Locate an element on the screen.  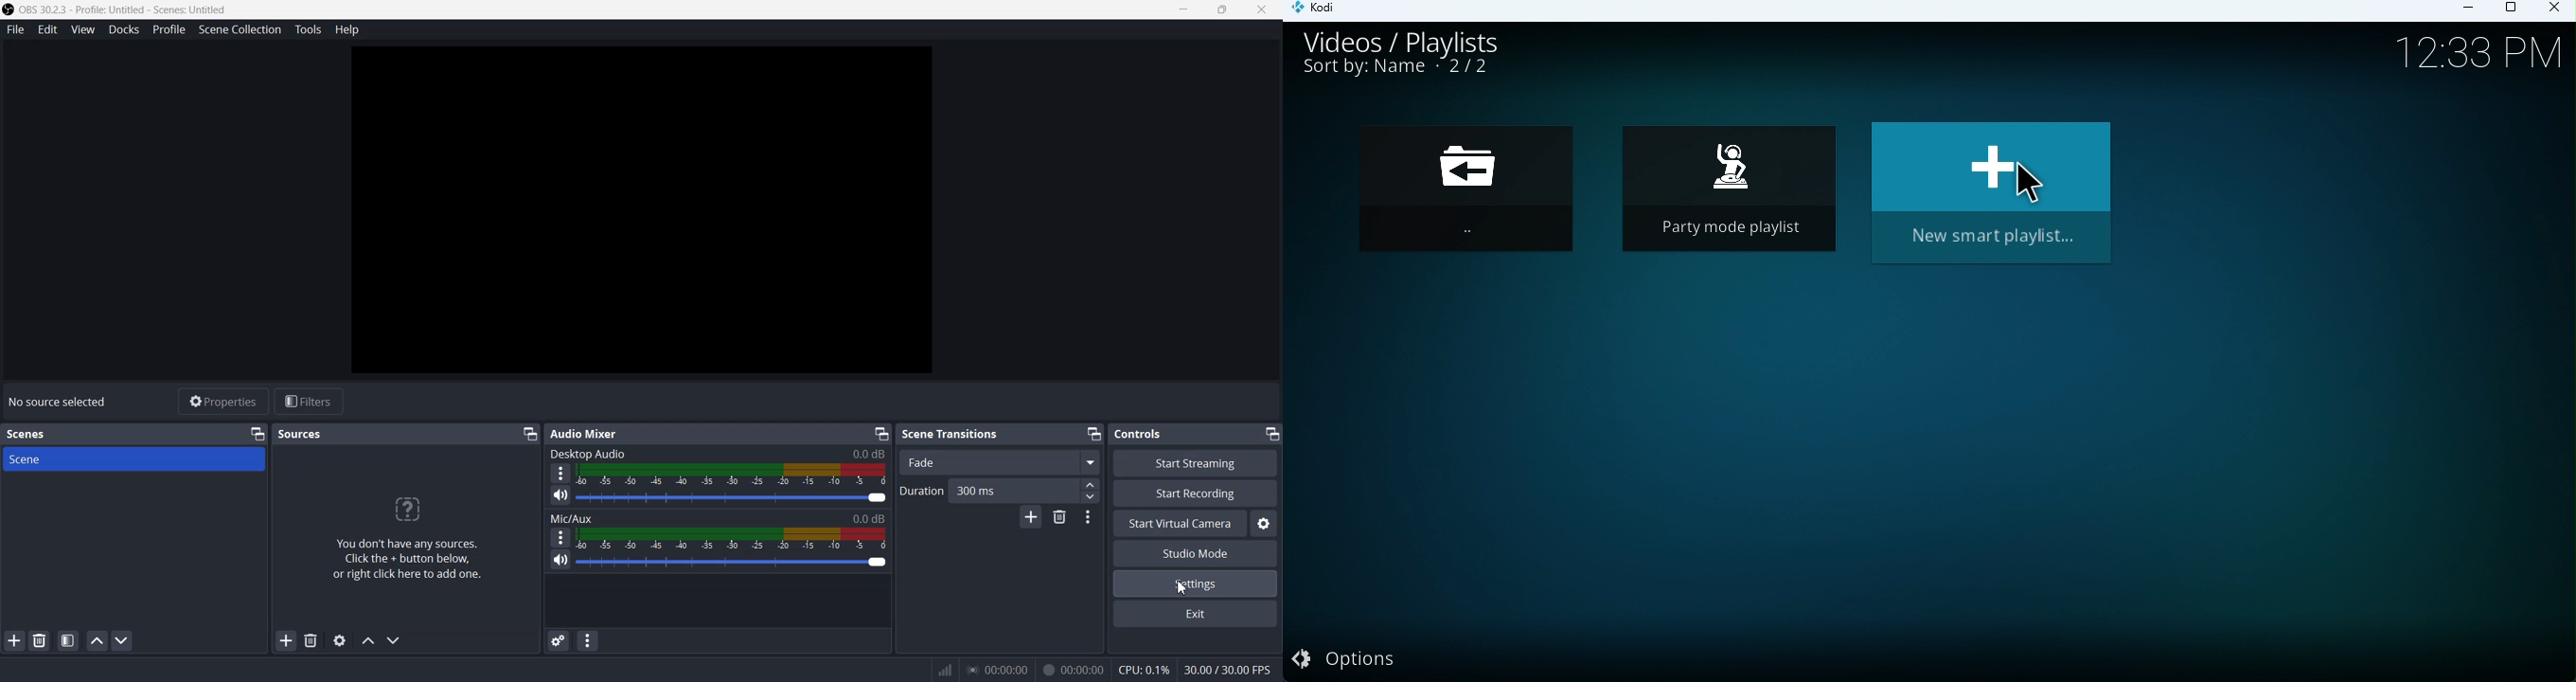
Advance audio Properties is located at coordinates (559, 641).